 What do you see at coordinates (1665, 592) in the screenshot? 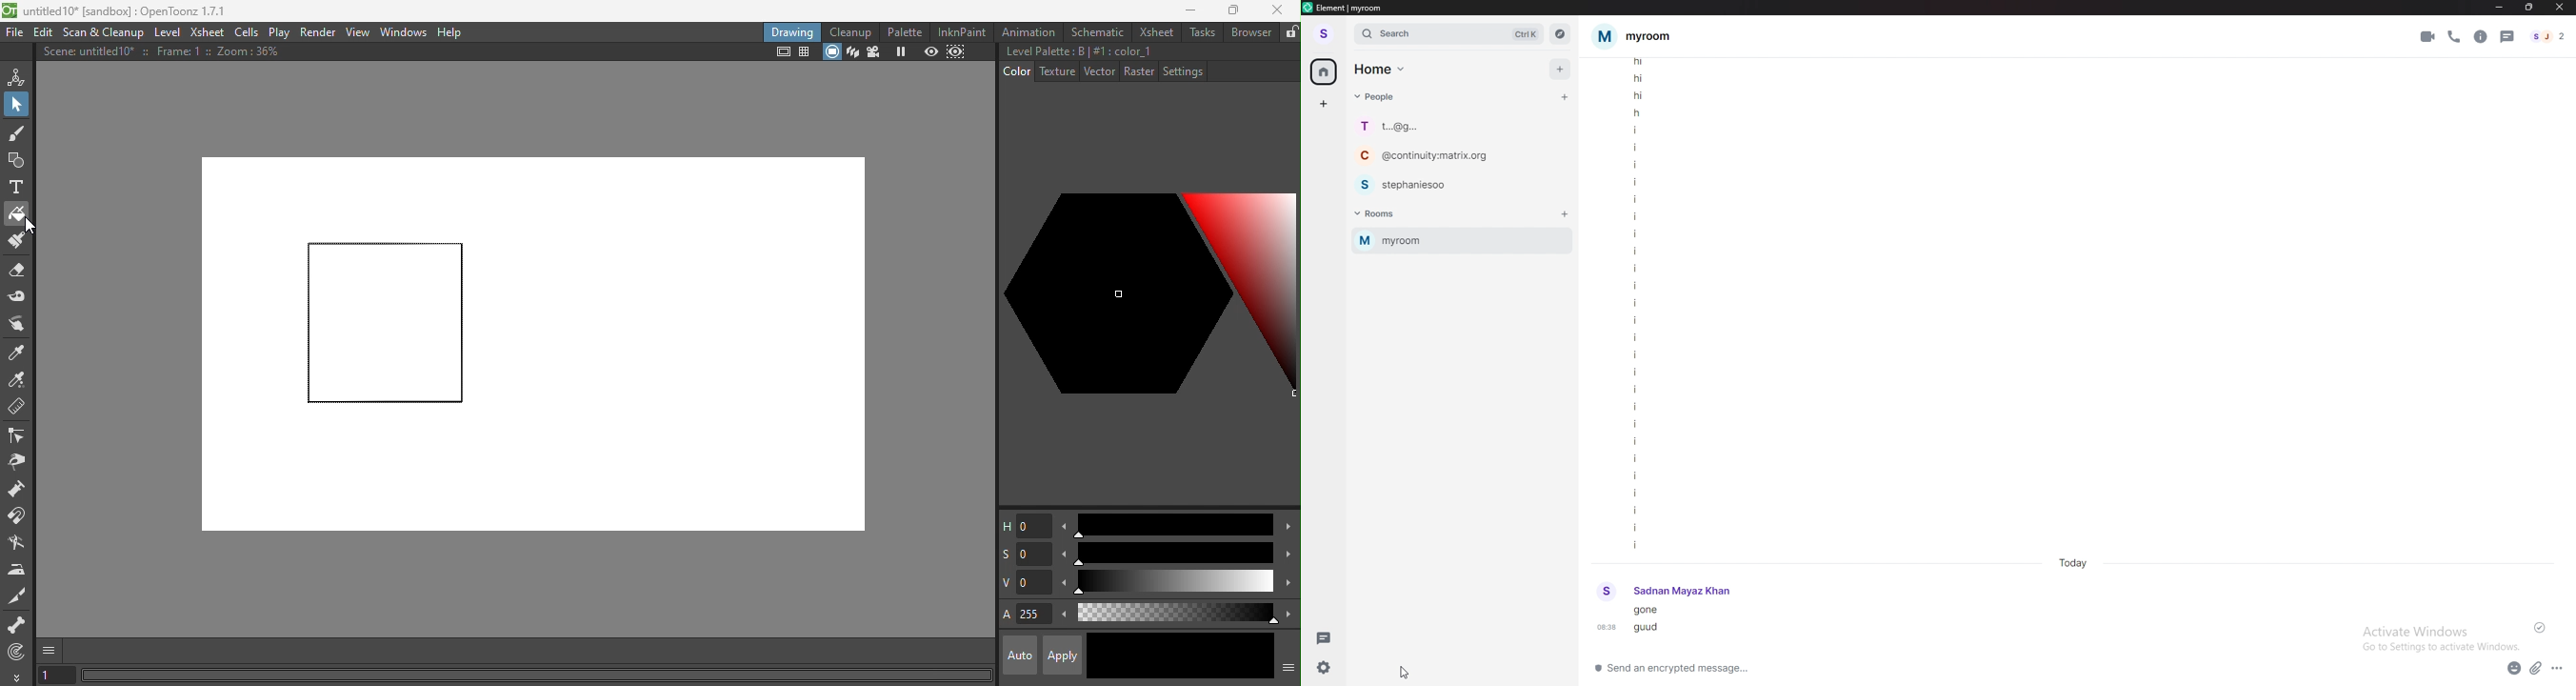
I see `profile` at bounding box center [1665, 592].